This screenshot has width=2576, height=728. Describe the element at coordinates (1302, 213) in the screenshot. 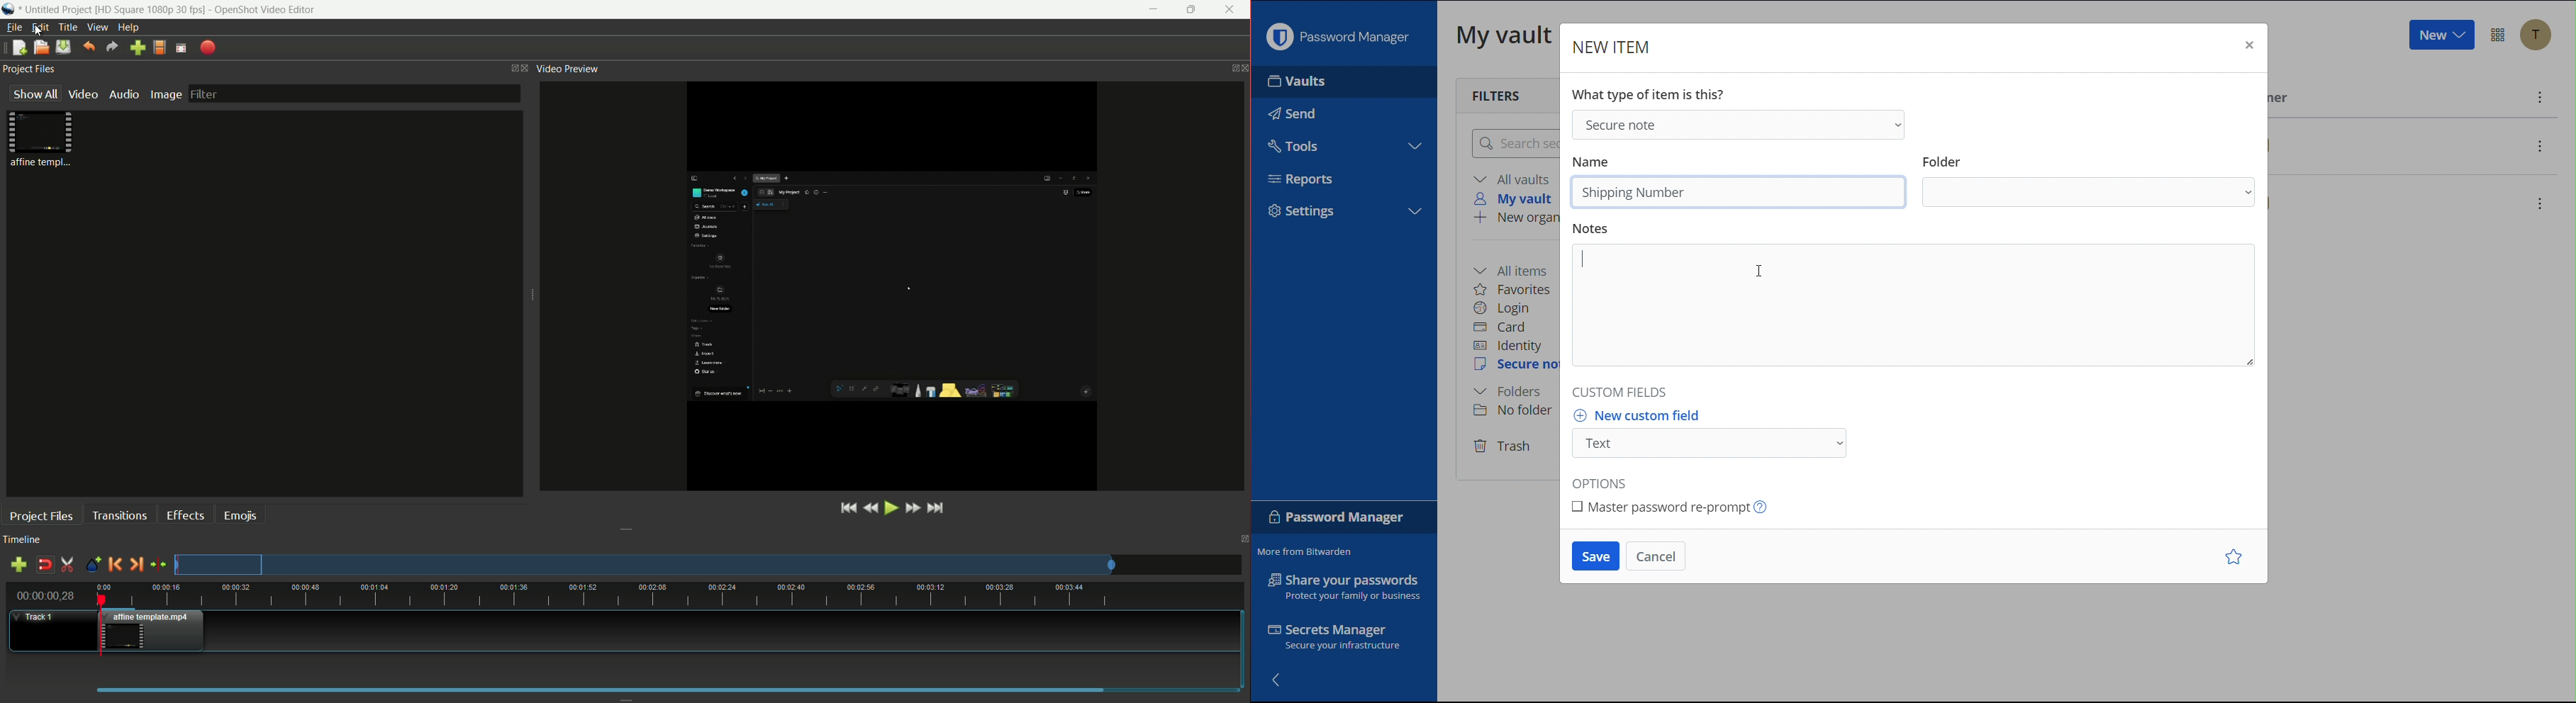

I see `Settings` at that location.